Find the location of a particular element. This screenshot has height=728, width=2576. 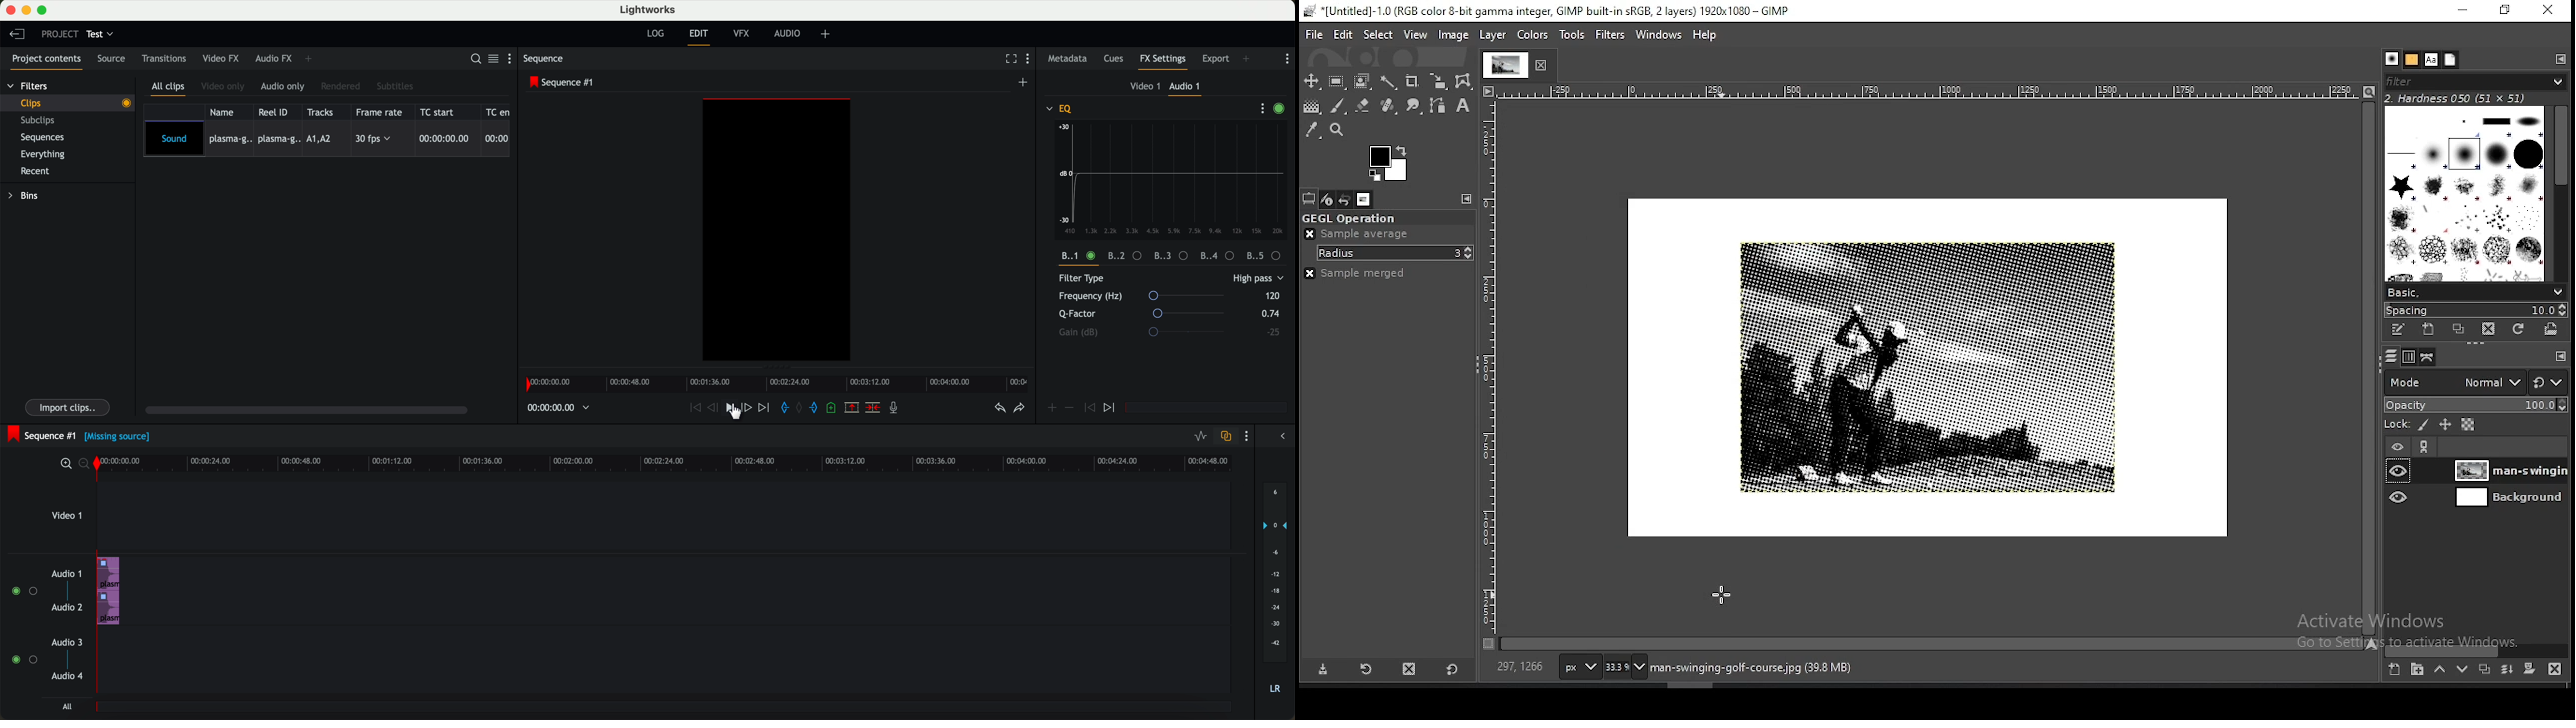

Filters tab is located at coordinates (27, 87).